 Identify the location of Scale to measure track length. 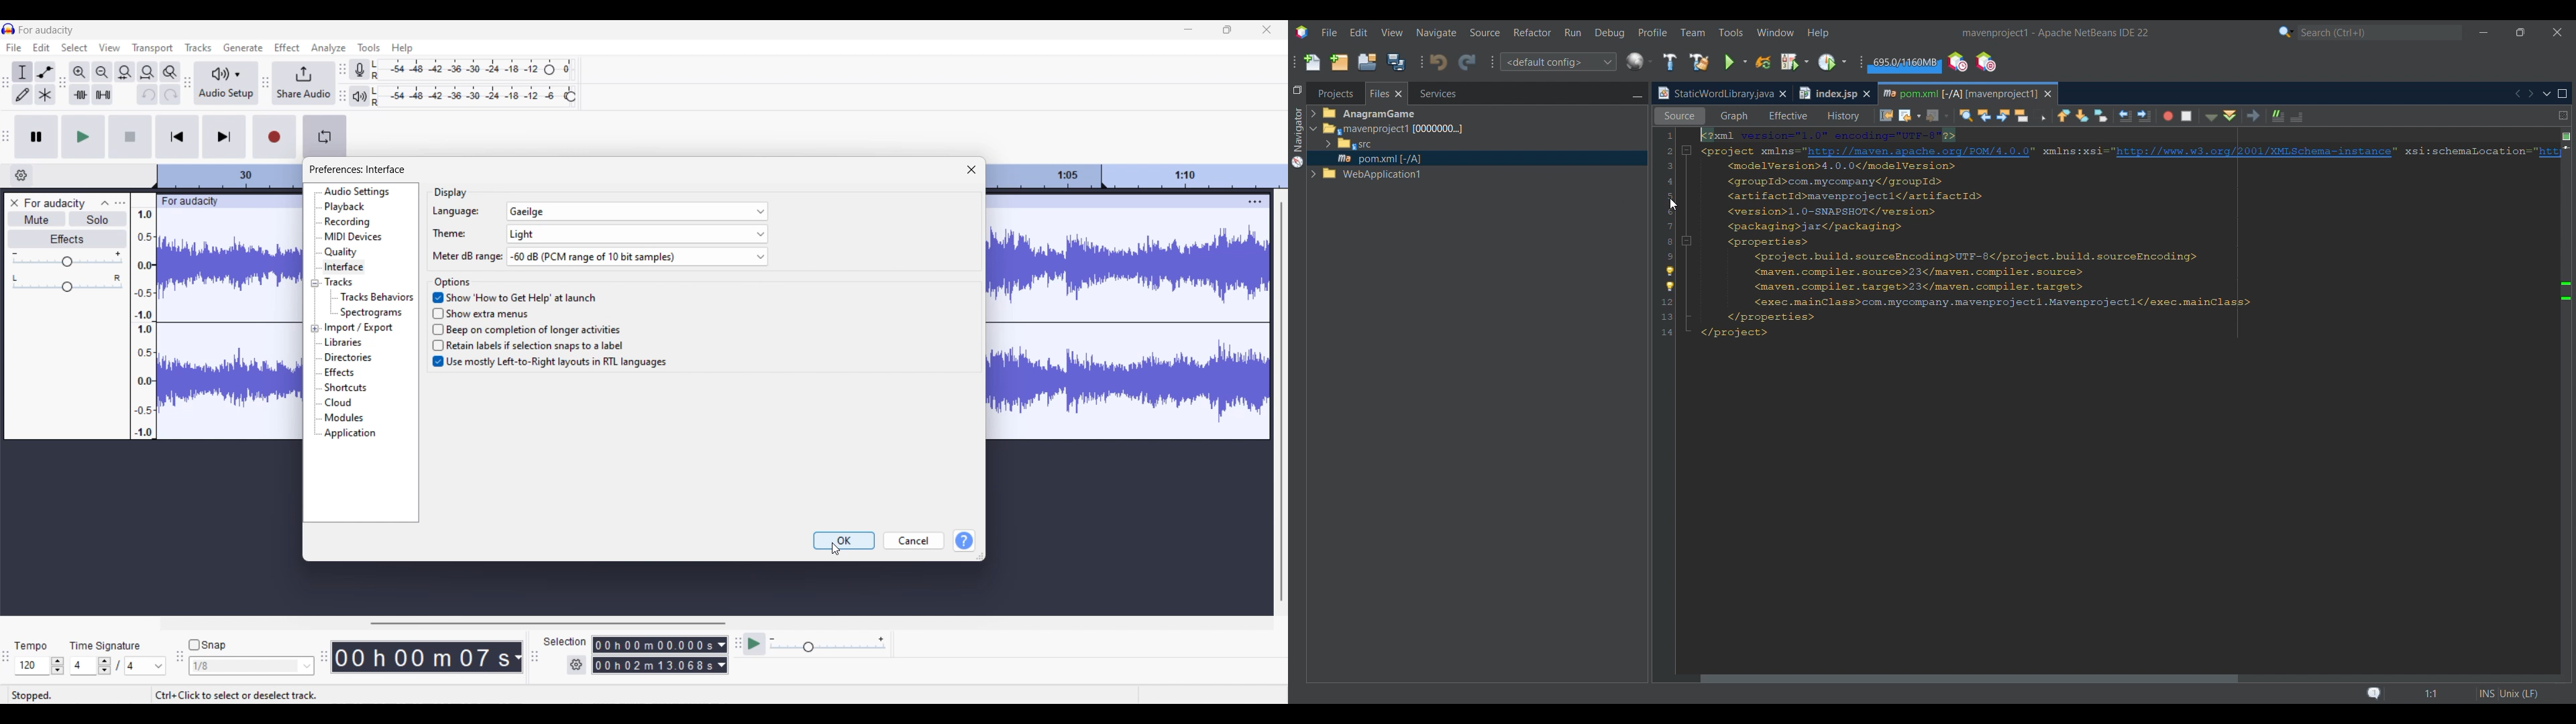
(1139, 176).